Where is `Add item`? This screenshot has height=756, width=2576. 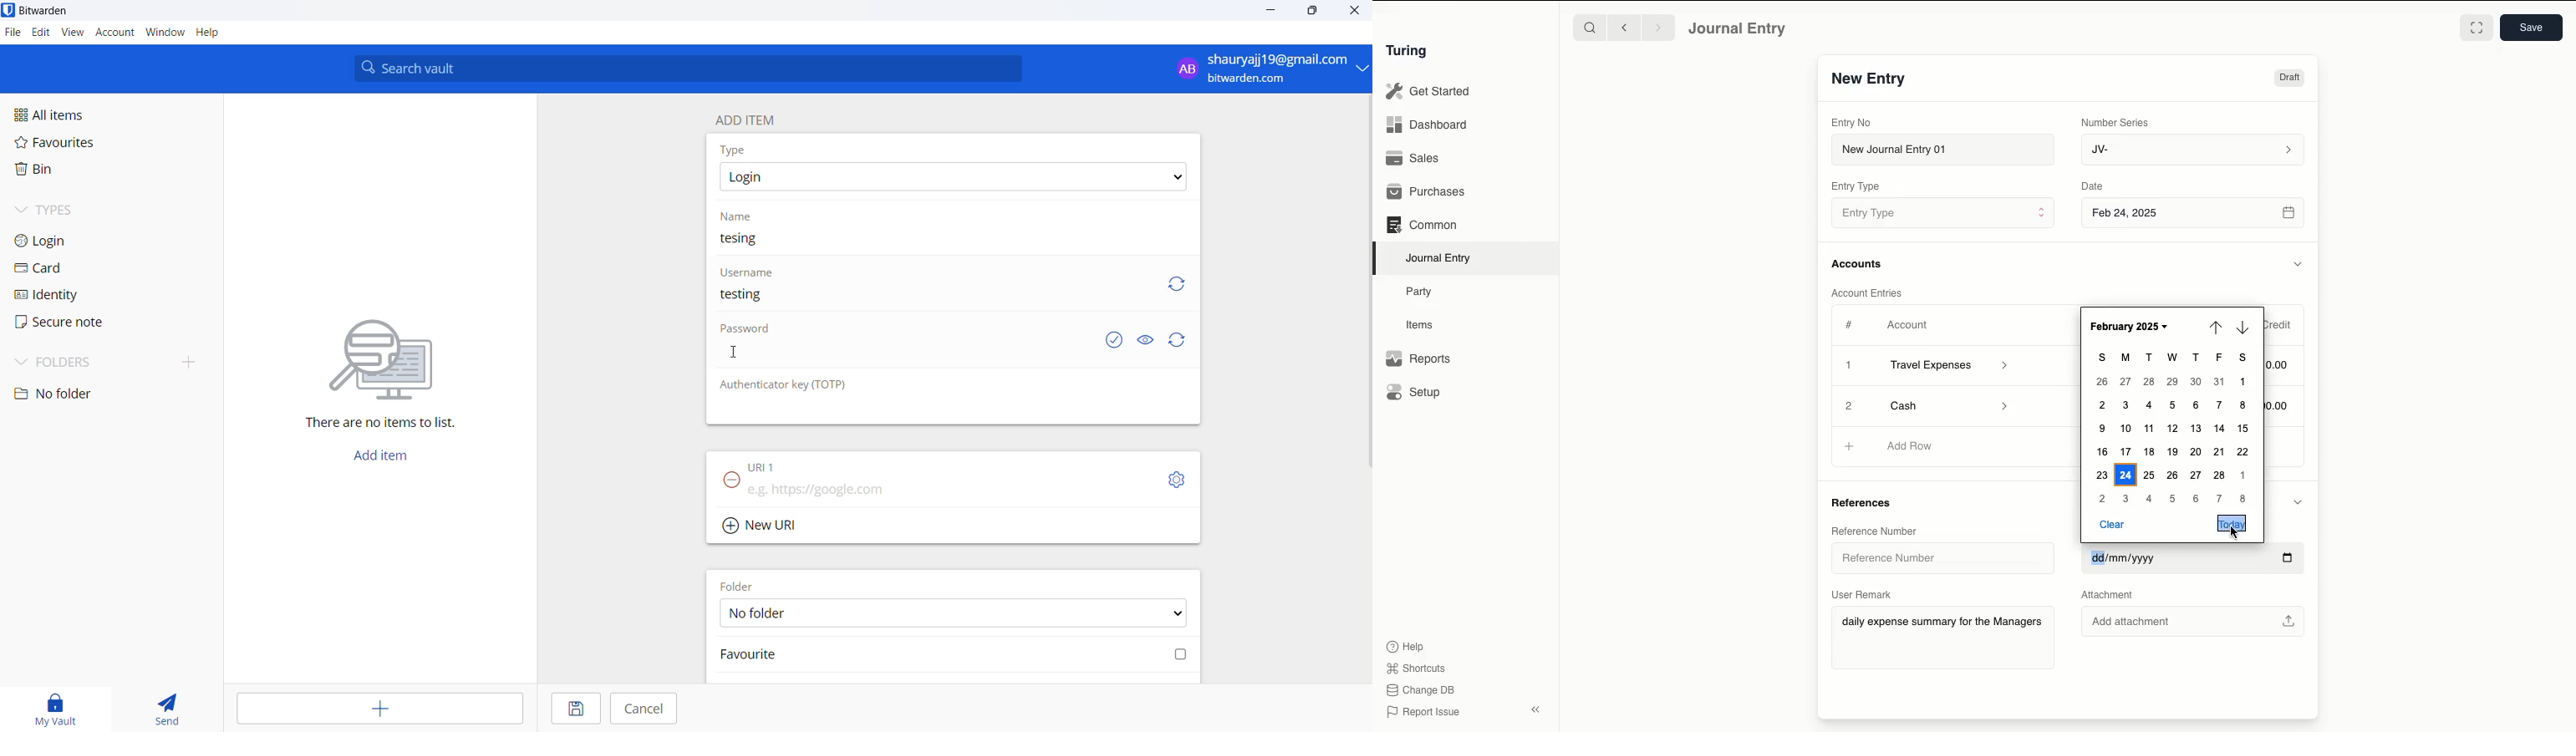 Add item is located at coordinates (380, 459).